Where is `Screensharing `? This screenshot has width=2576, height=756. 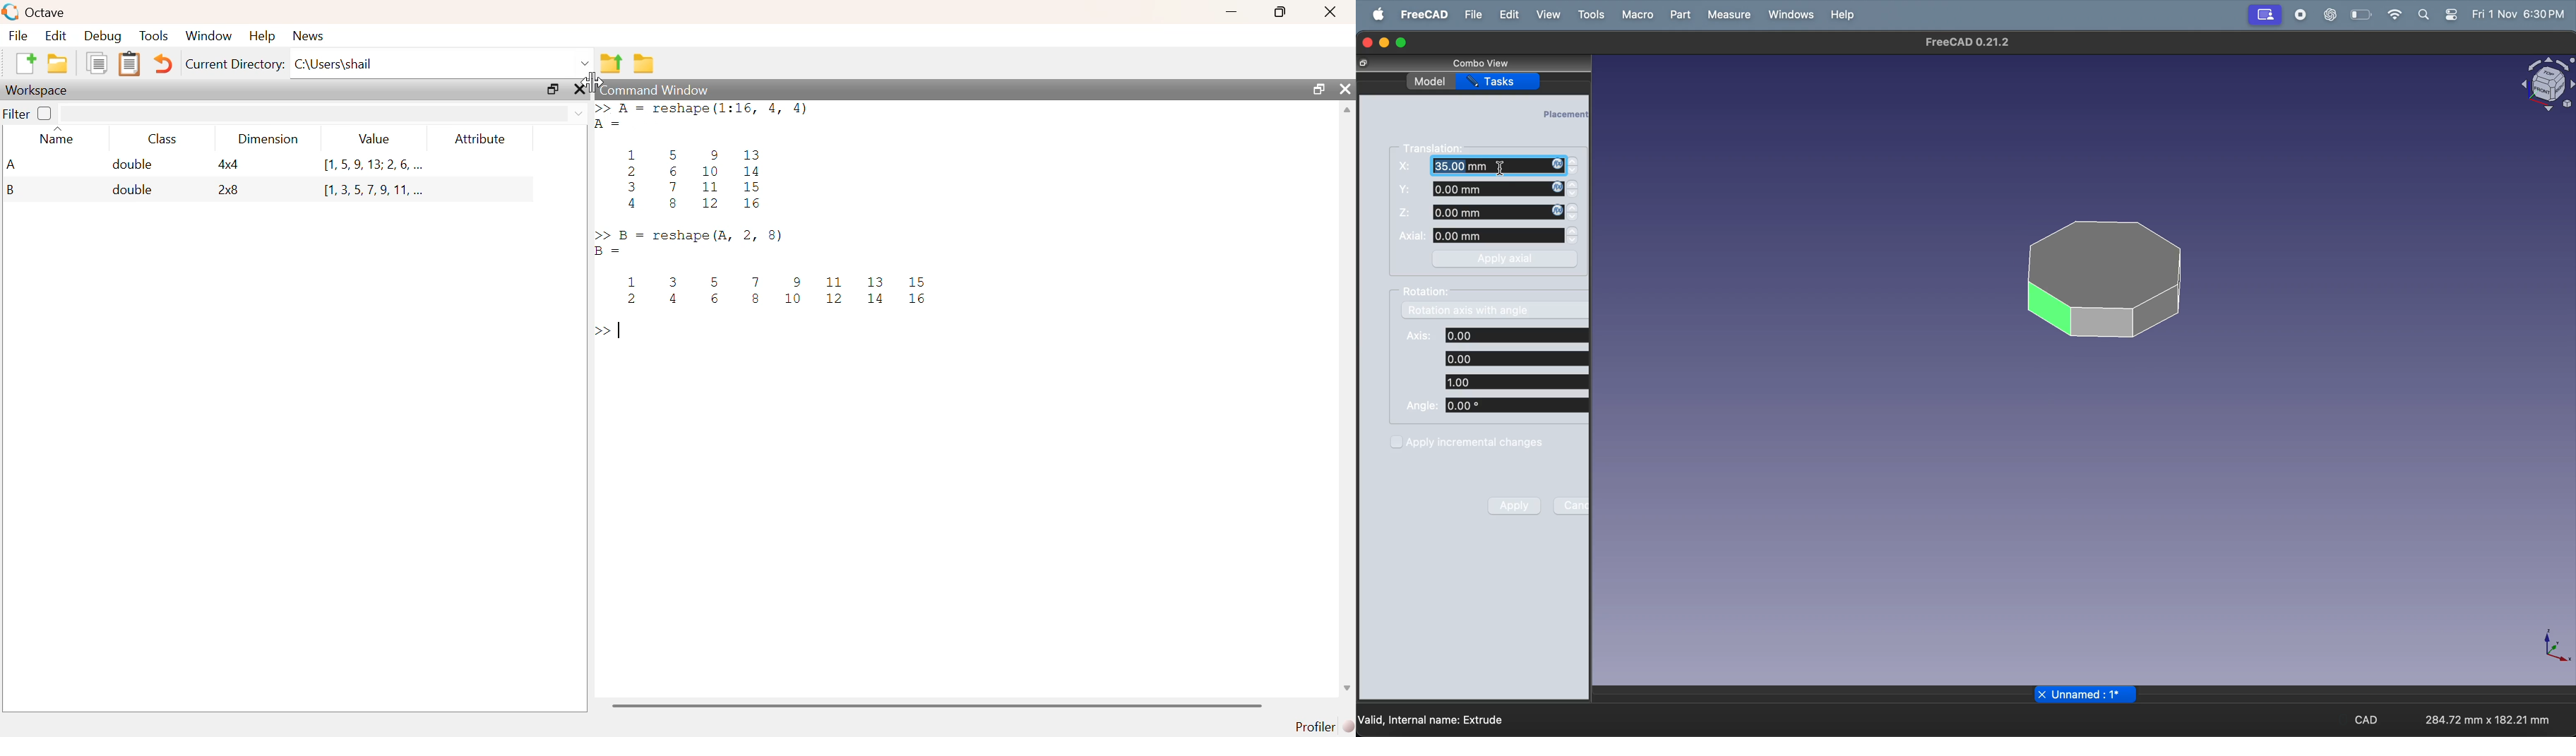 Screensharing  is located at coordinates (2264, 15).